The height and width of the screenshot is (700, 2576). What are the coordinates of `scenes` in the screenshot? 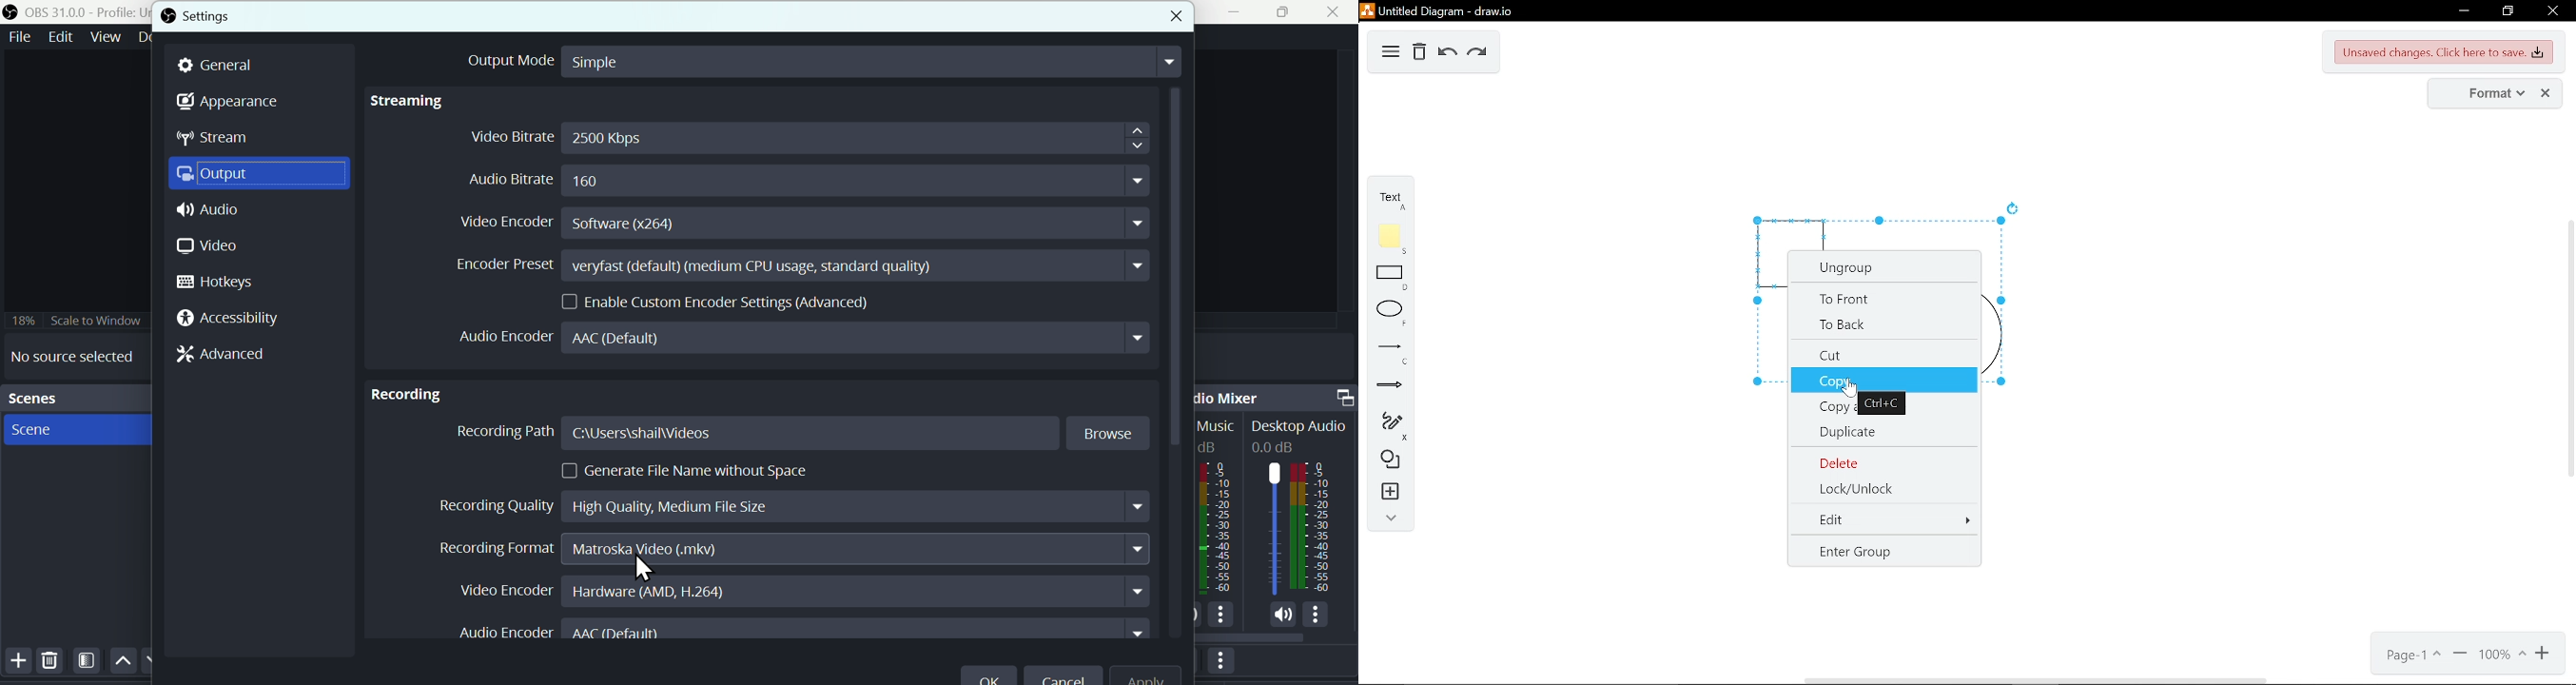 It's located at (75, 400).